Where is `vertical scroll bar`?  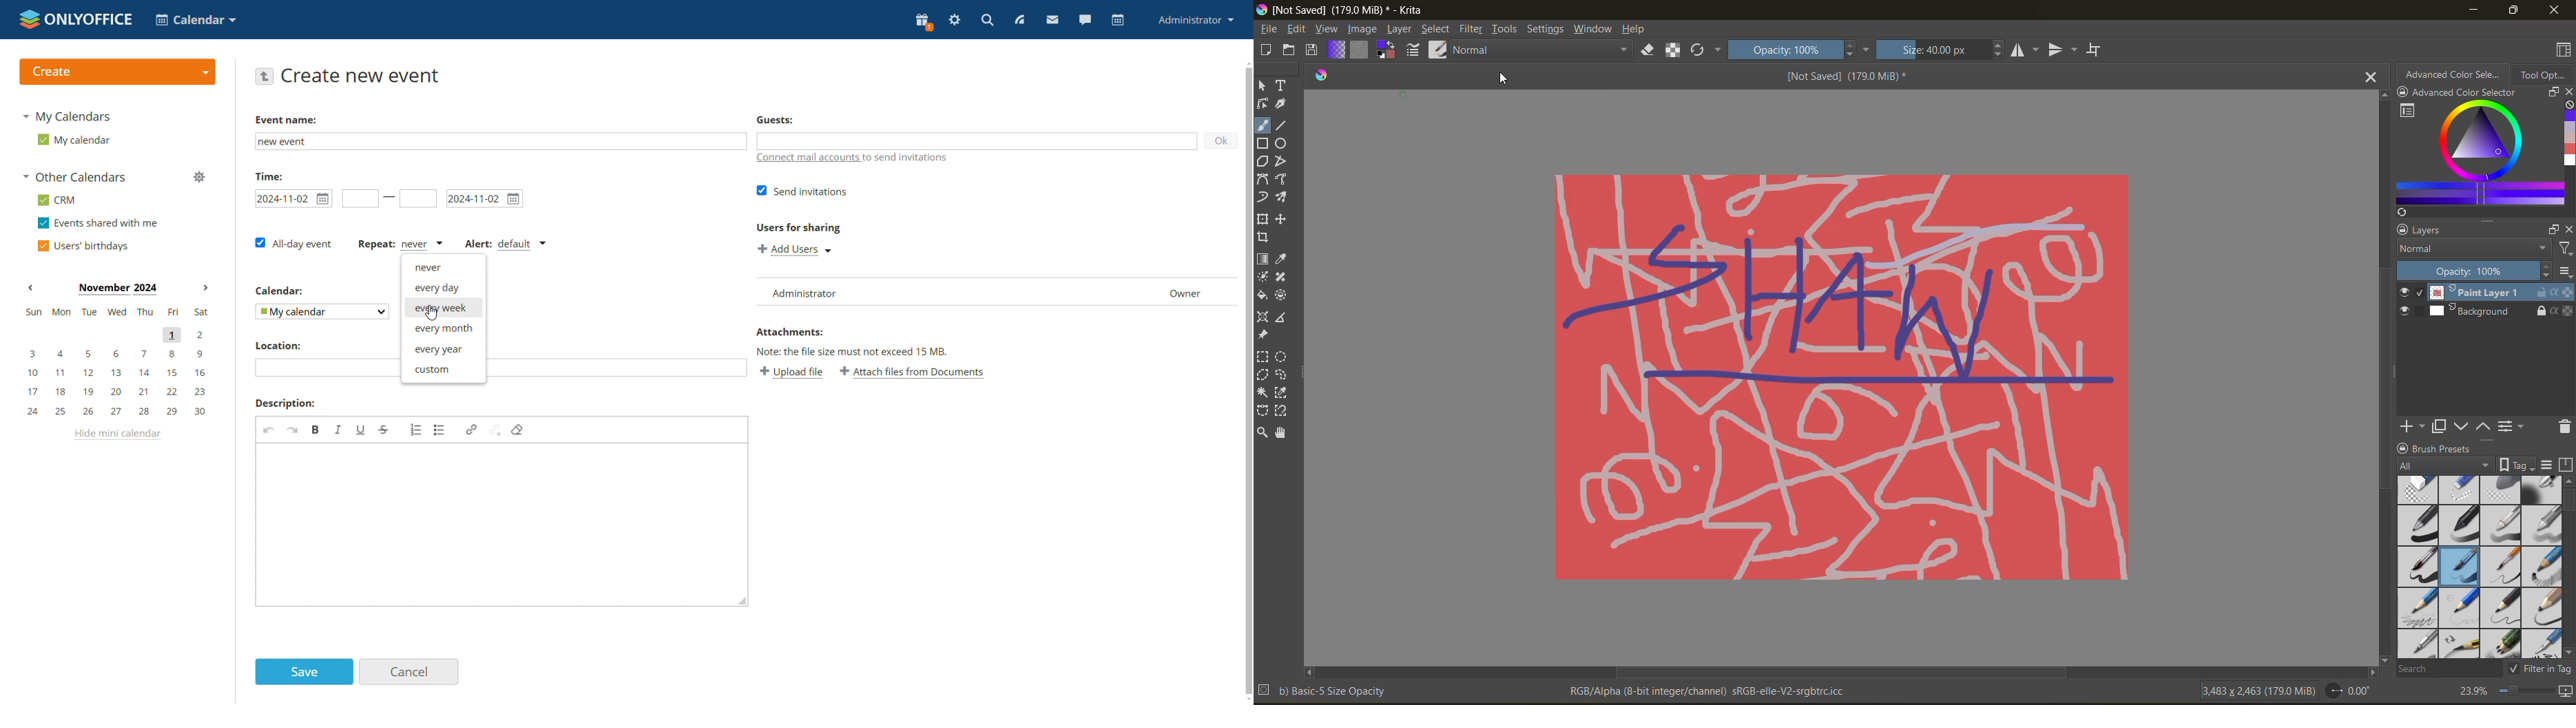
vertical scroll bar is located at coordinates (2382, 386).